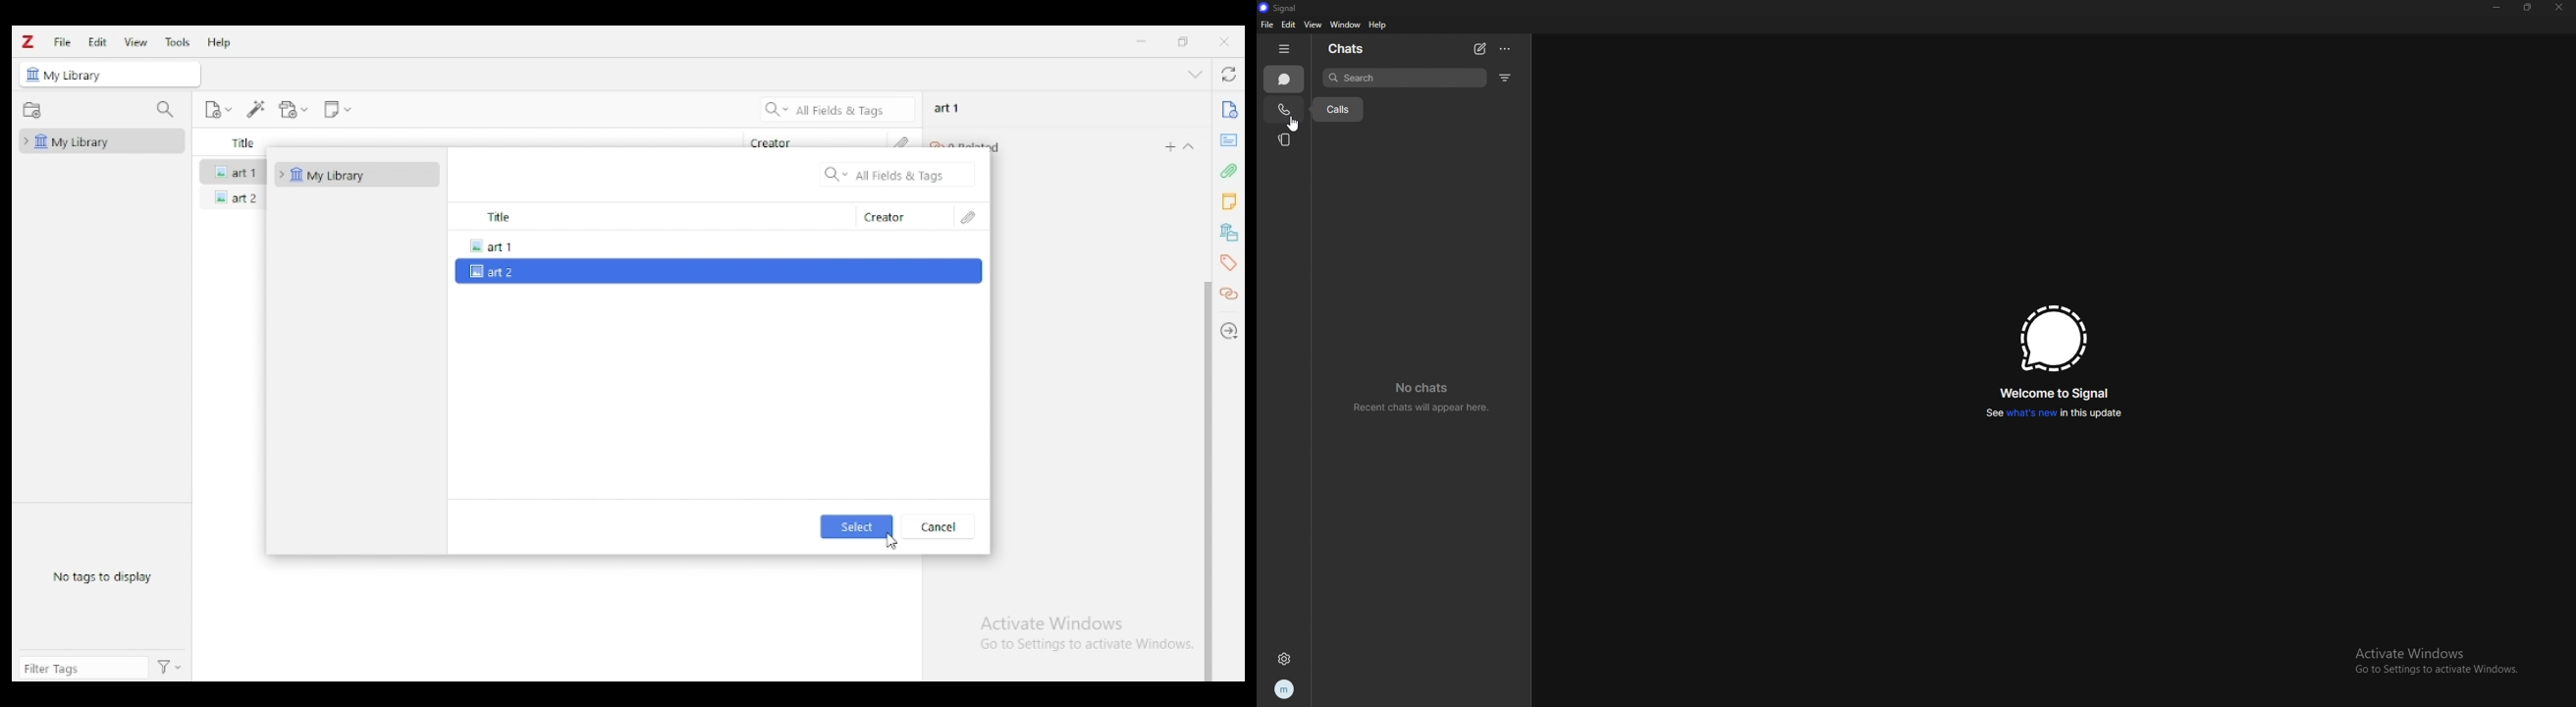  Describe the element at coordinates (1231, 331) in the screenshot. I see `locate` at that location.